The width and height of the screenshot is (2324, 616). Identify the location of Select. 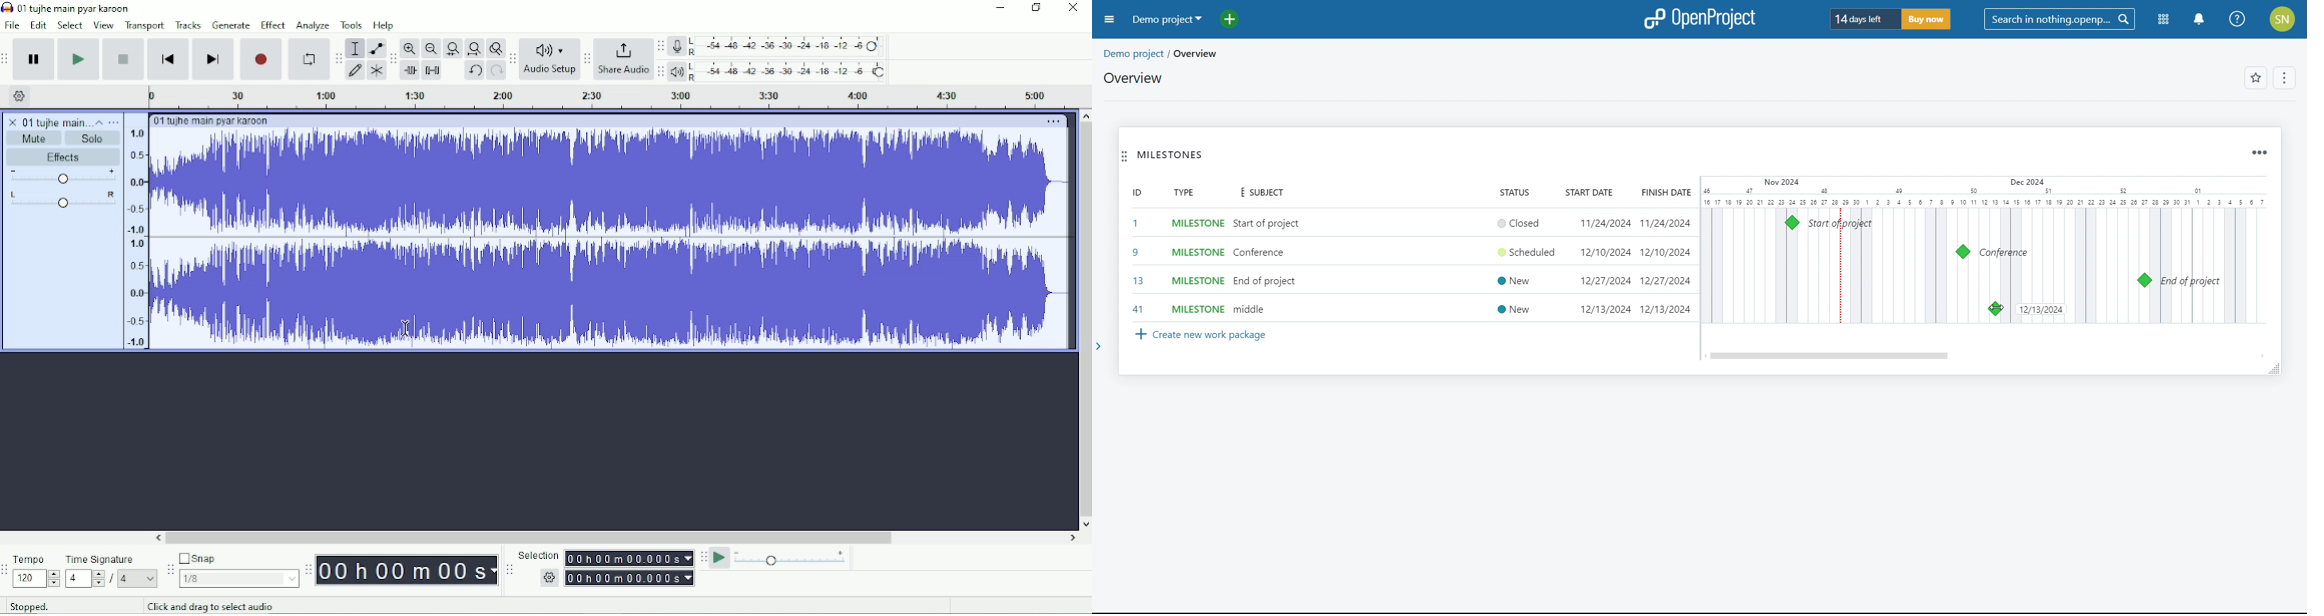
(69, 25).